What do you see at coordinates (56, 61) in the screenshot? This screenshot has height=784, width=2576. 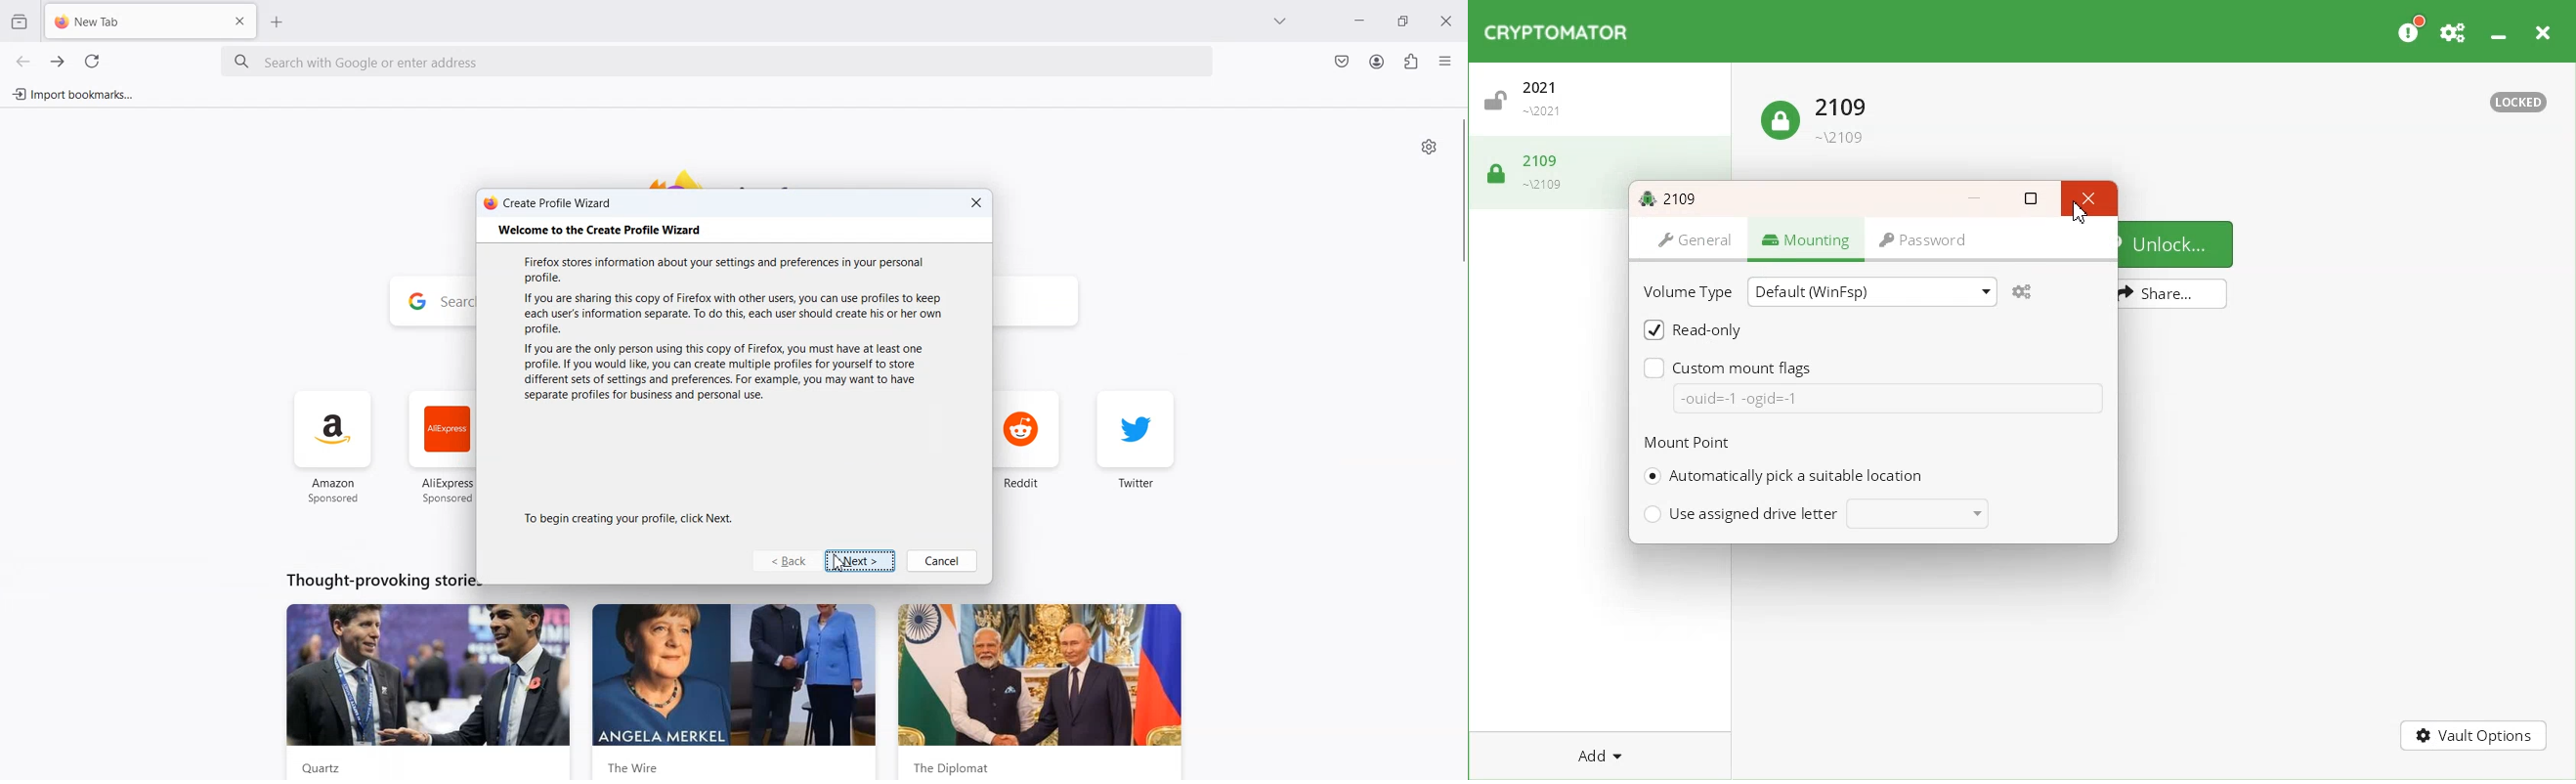 I see `Go forward one page` at bounding box center [56, 61].